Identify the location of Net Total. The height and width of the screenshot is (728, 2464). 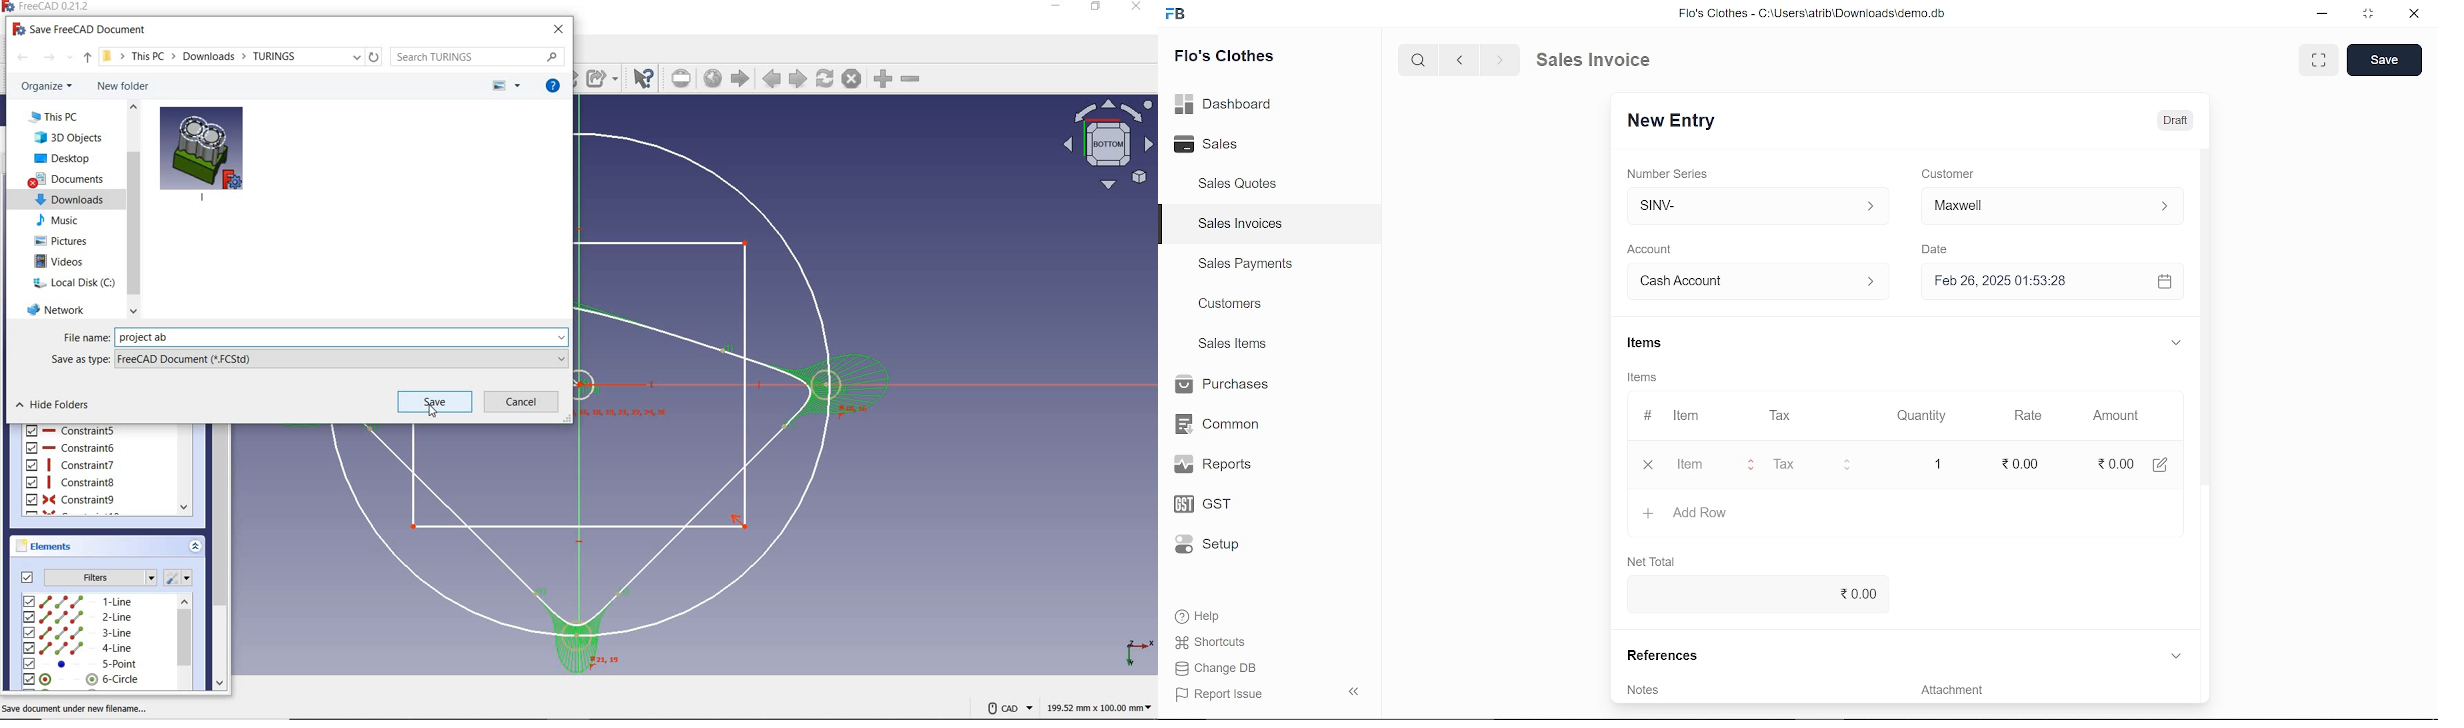
(1654, 558).